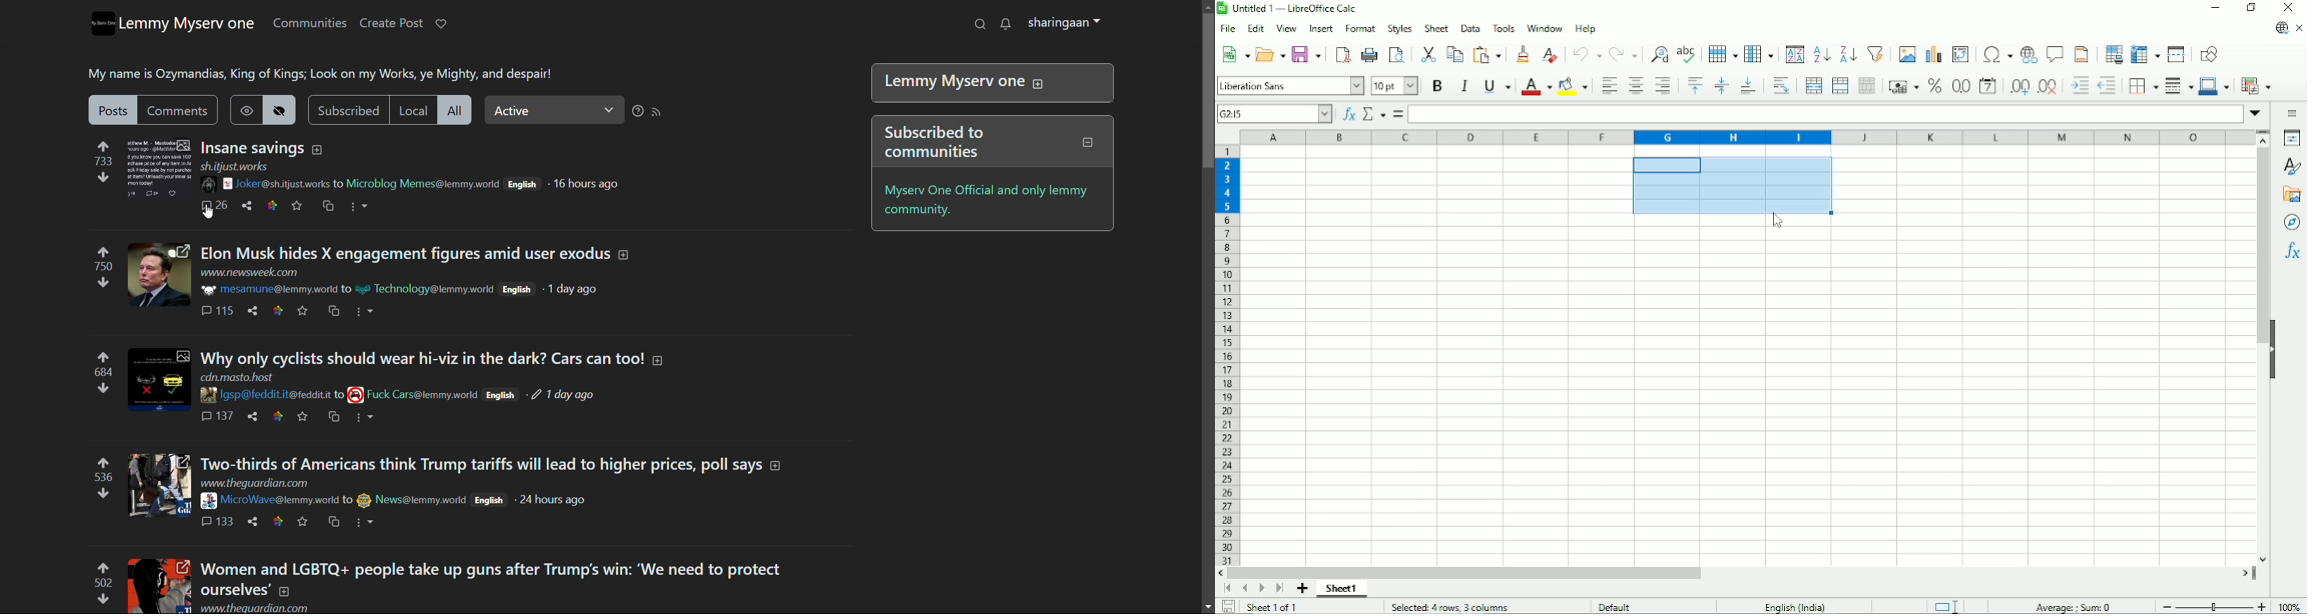  I want to click on Column, so click(1760, 53).